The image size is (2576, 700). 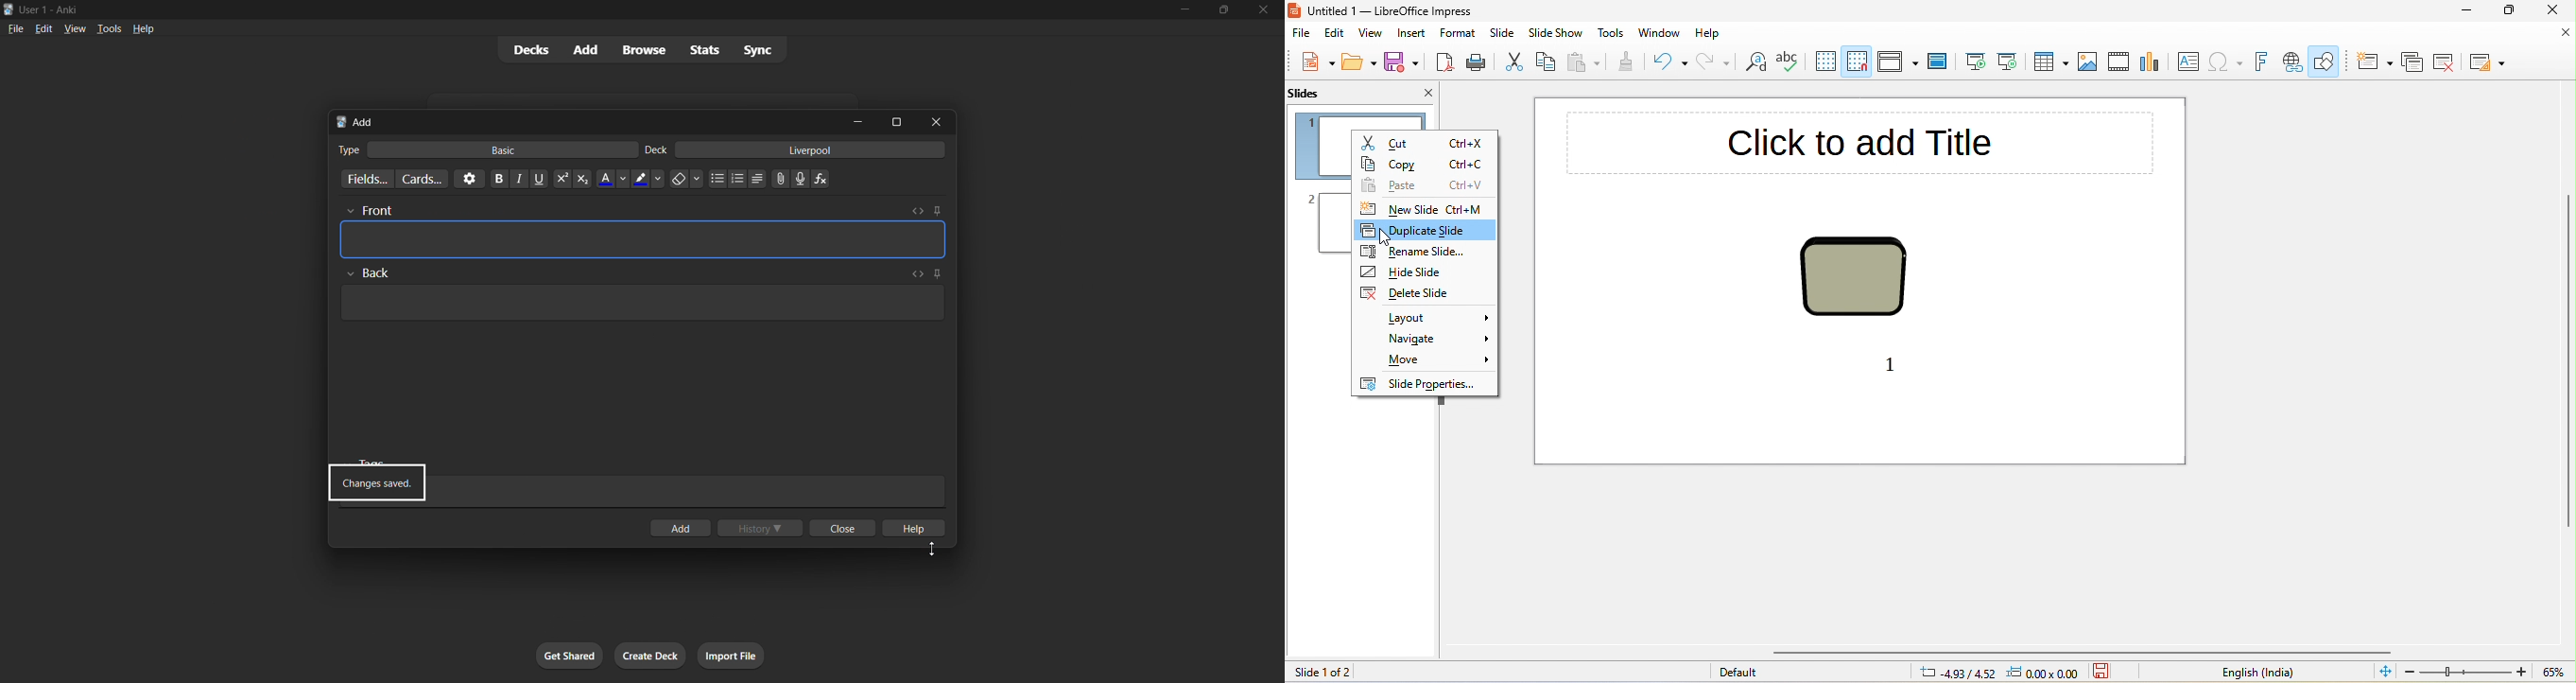 I want to click on redo, so click(x=1715, y=64).